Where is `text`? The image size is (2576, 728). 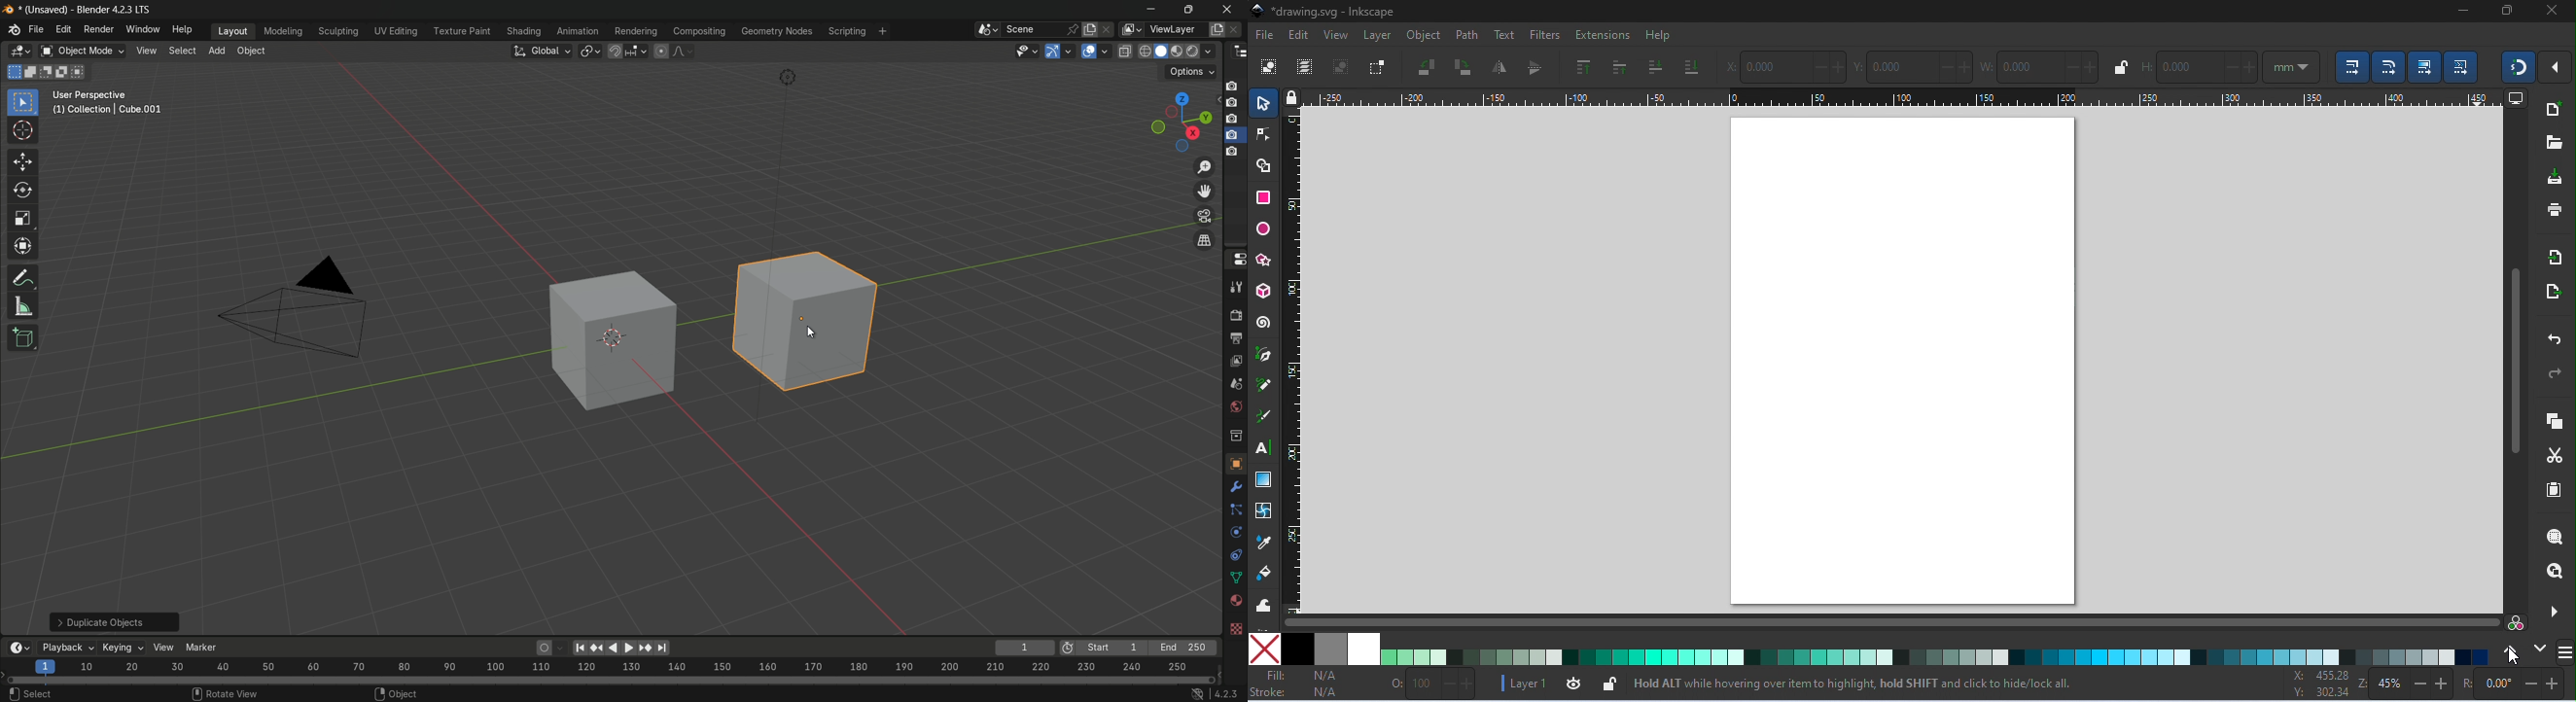 text is located at coordinates (1501, 35).